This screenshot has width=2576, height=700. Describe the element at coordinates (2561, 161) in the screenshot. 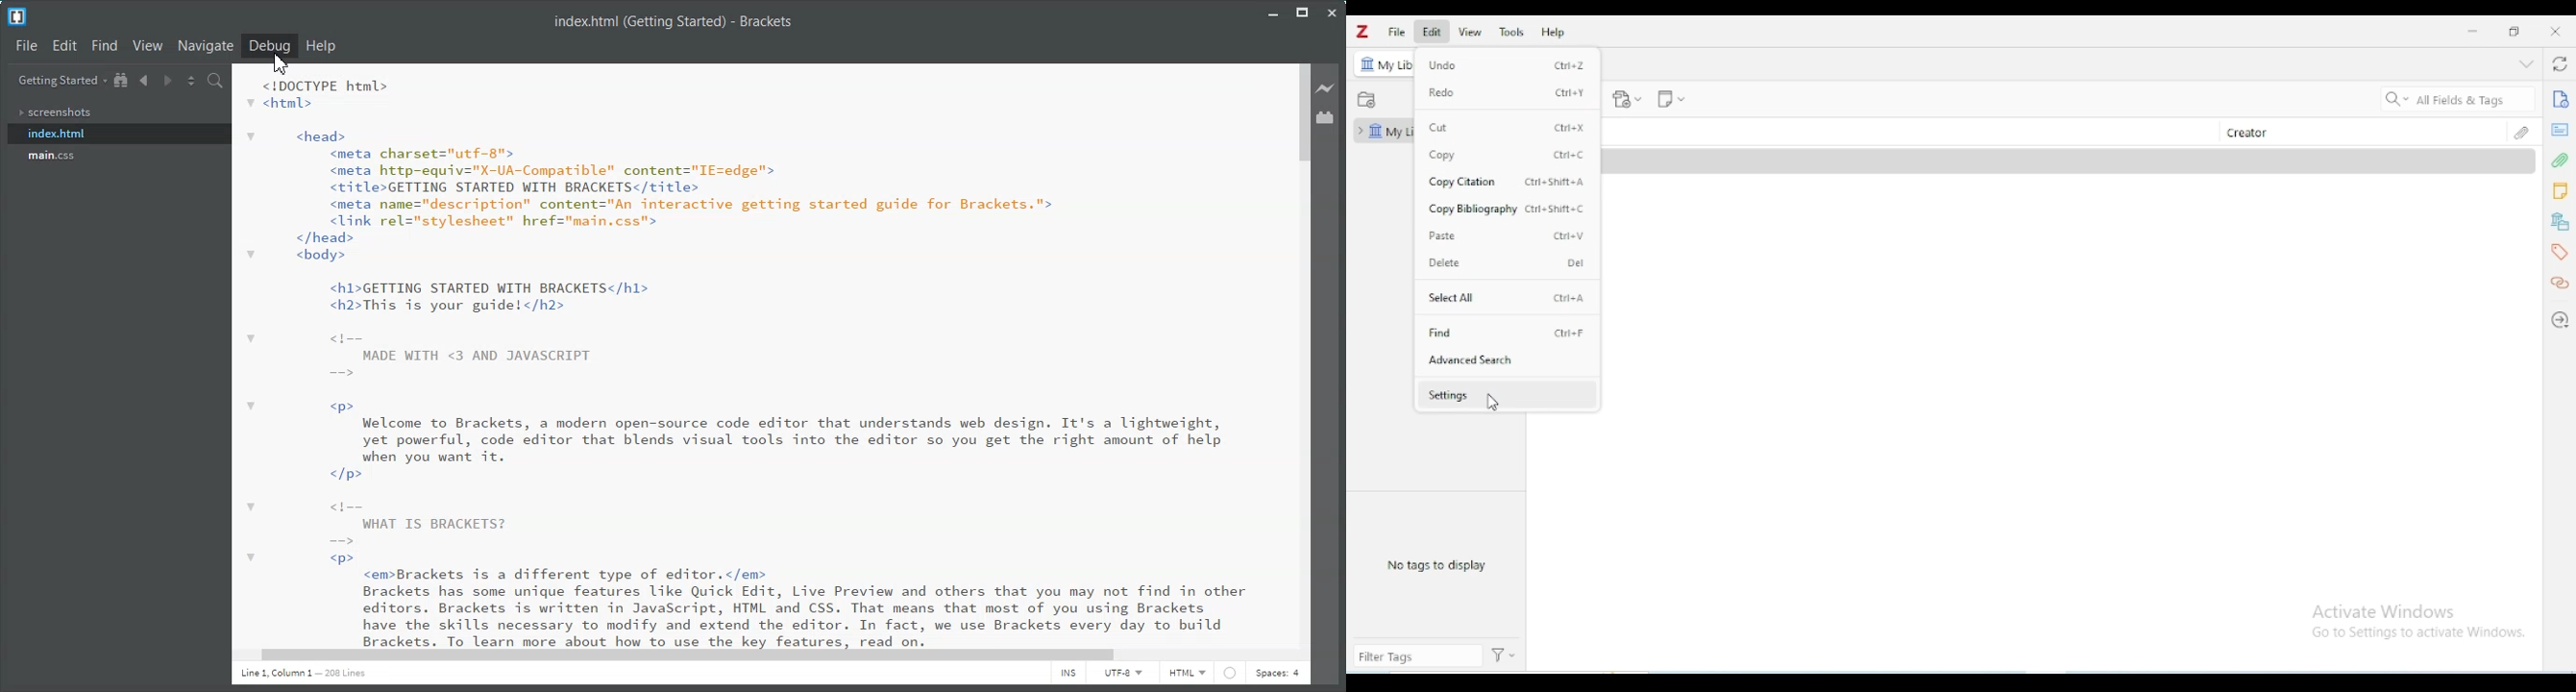

I see `attachments` at that location.